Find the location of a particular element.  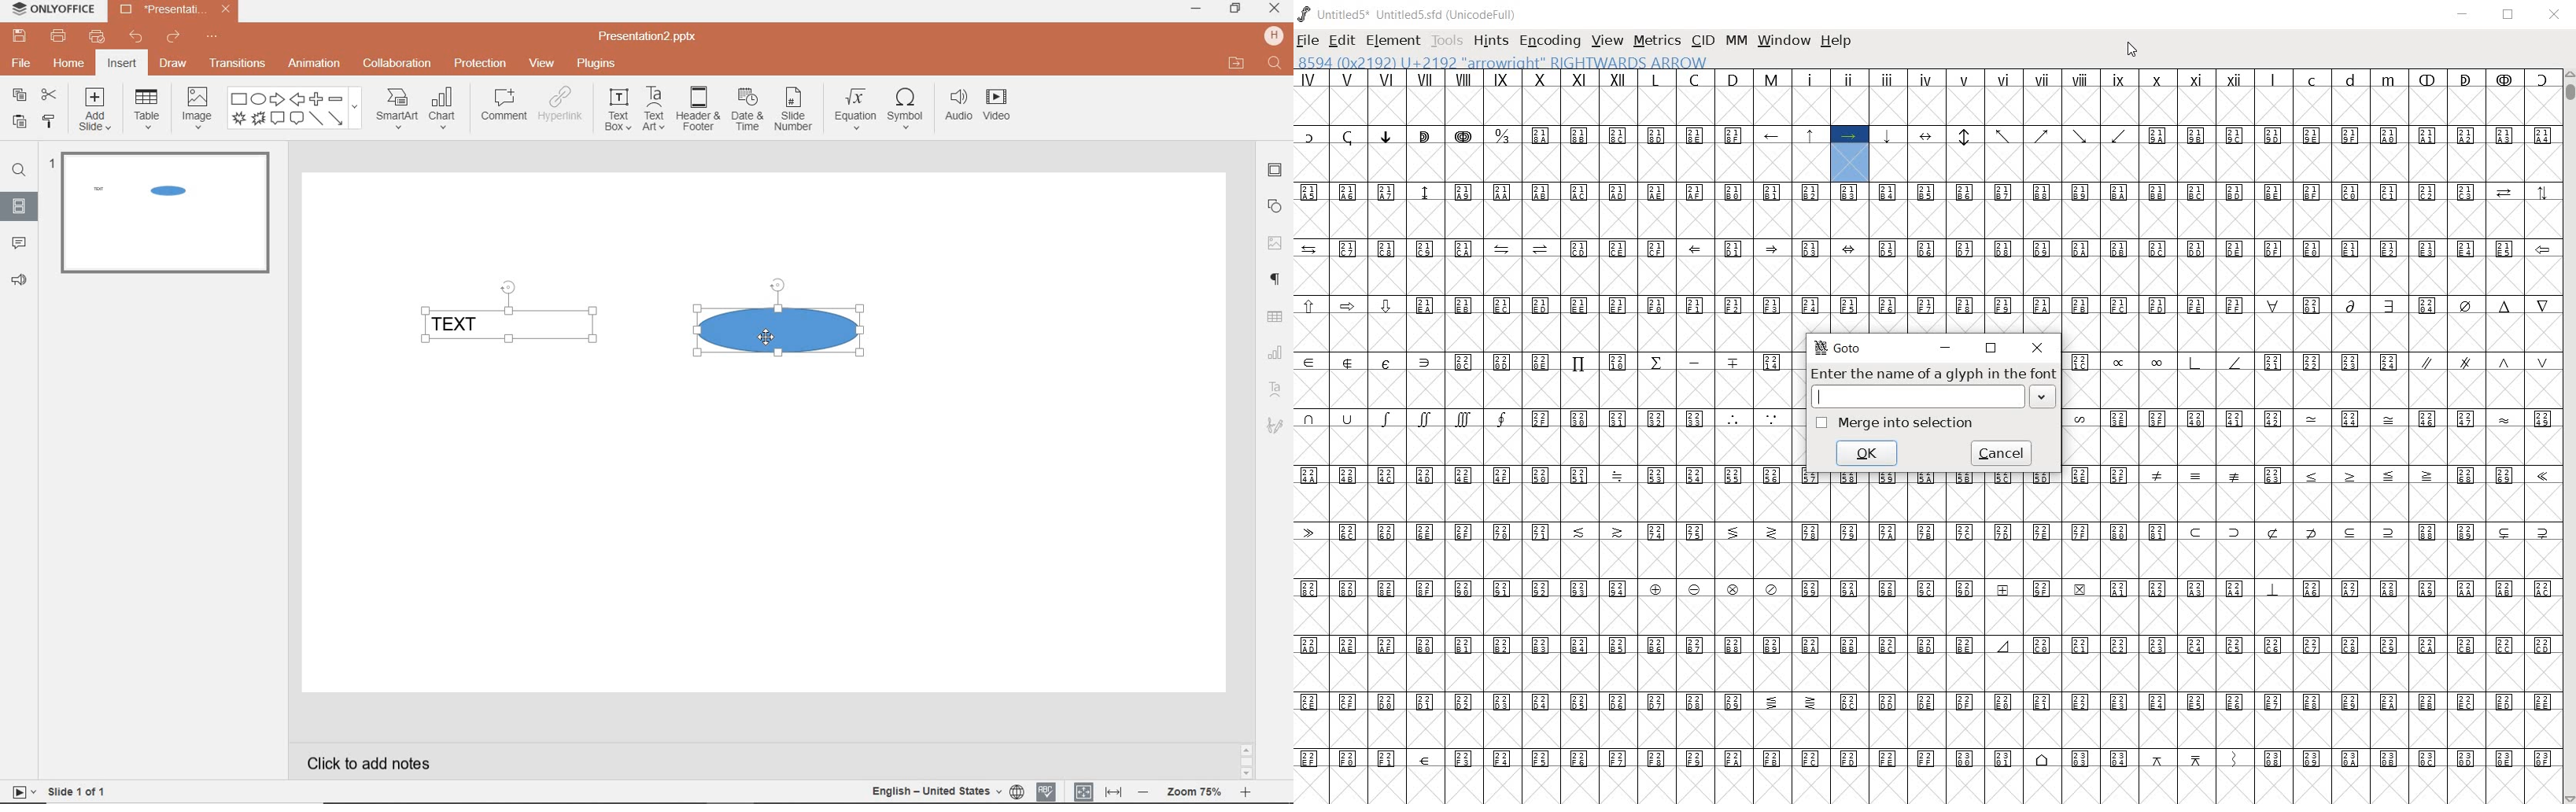

add slide is located at coordinates (96, 112).